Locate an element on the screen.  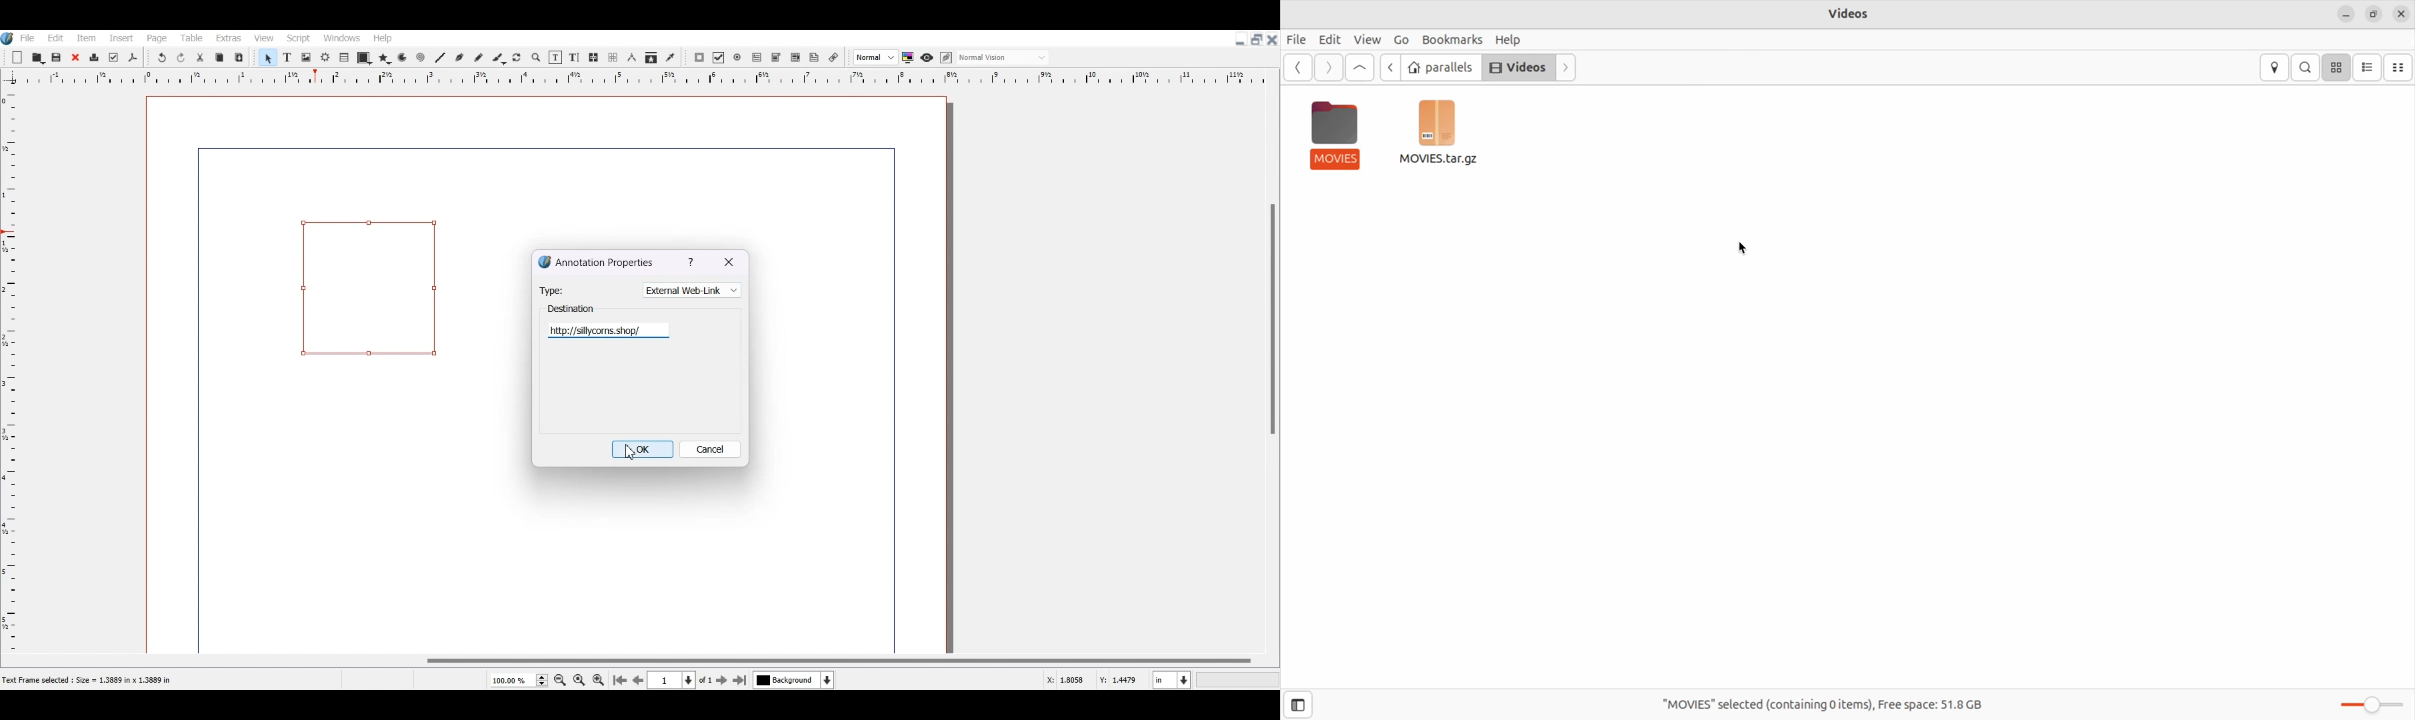
Shape is located at coordinates (364, 58).